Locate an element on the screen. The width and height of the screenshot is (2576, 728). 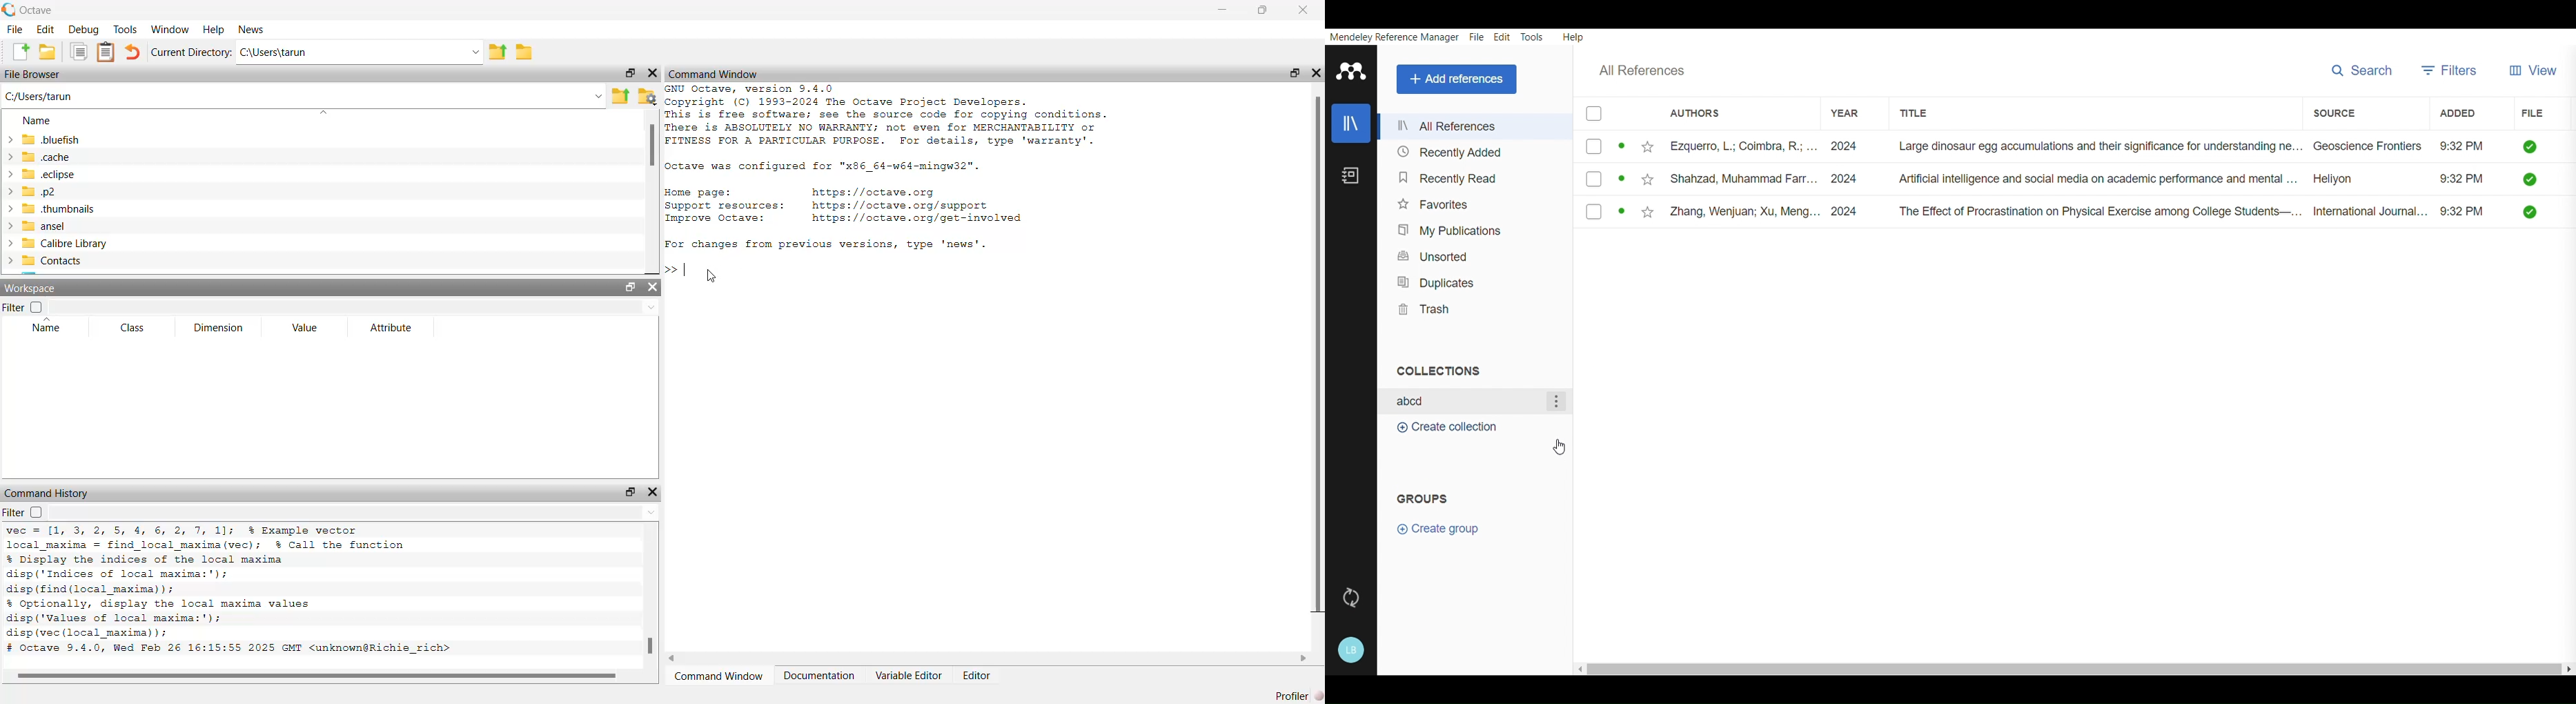
checkbox is located at coordinates (1605, 177).